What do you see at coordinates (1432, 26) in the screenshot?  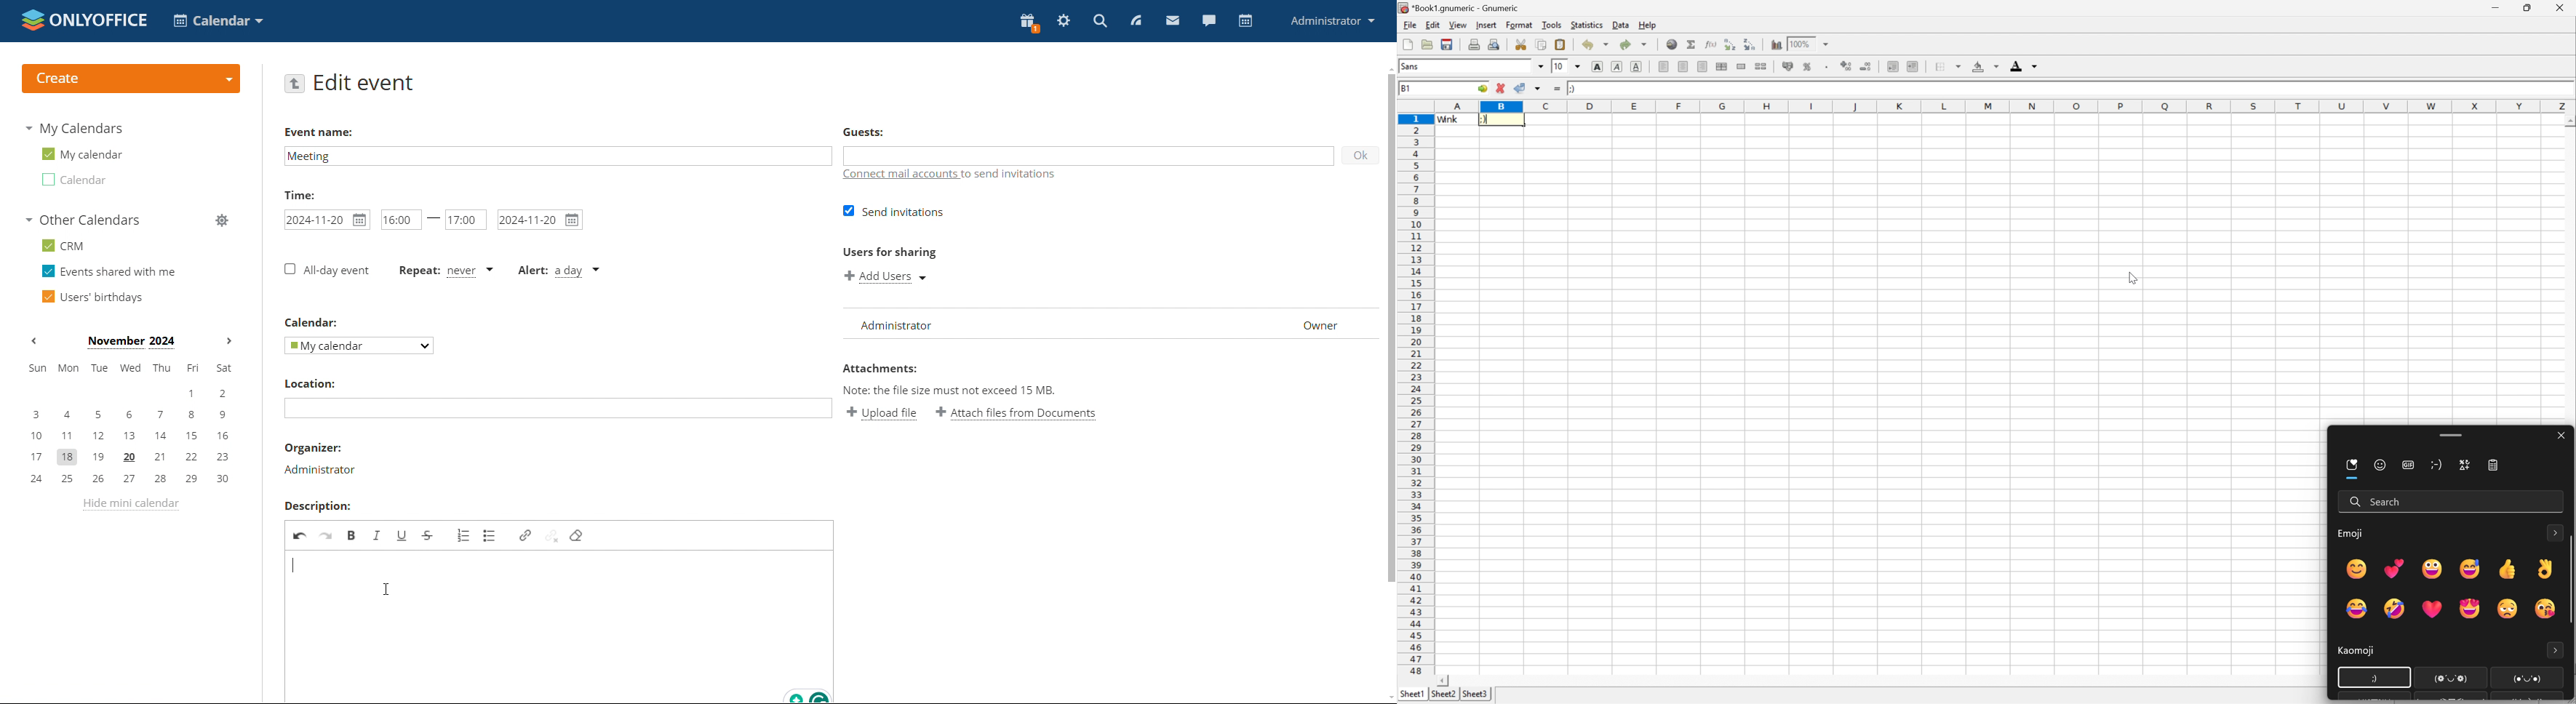 I see `edit` at bounding box center [1432, 26].